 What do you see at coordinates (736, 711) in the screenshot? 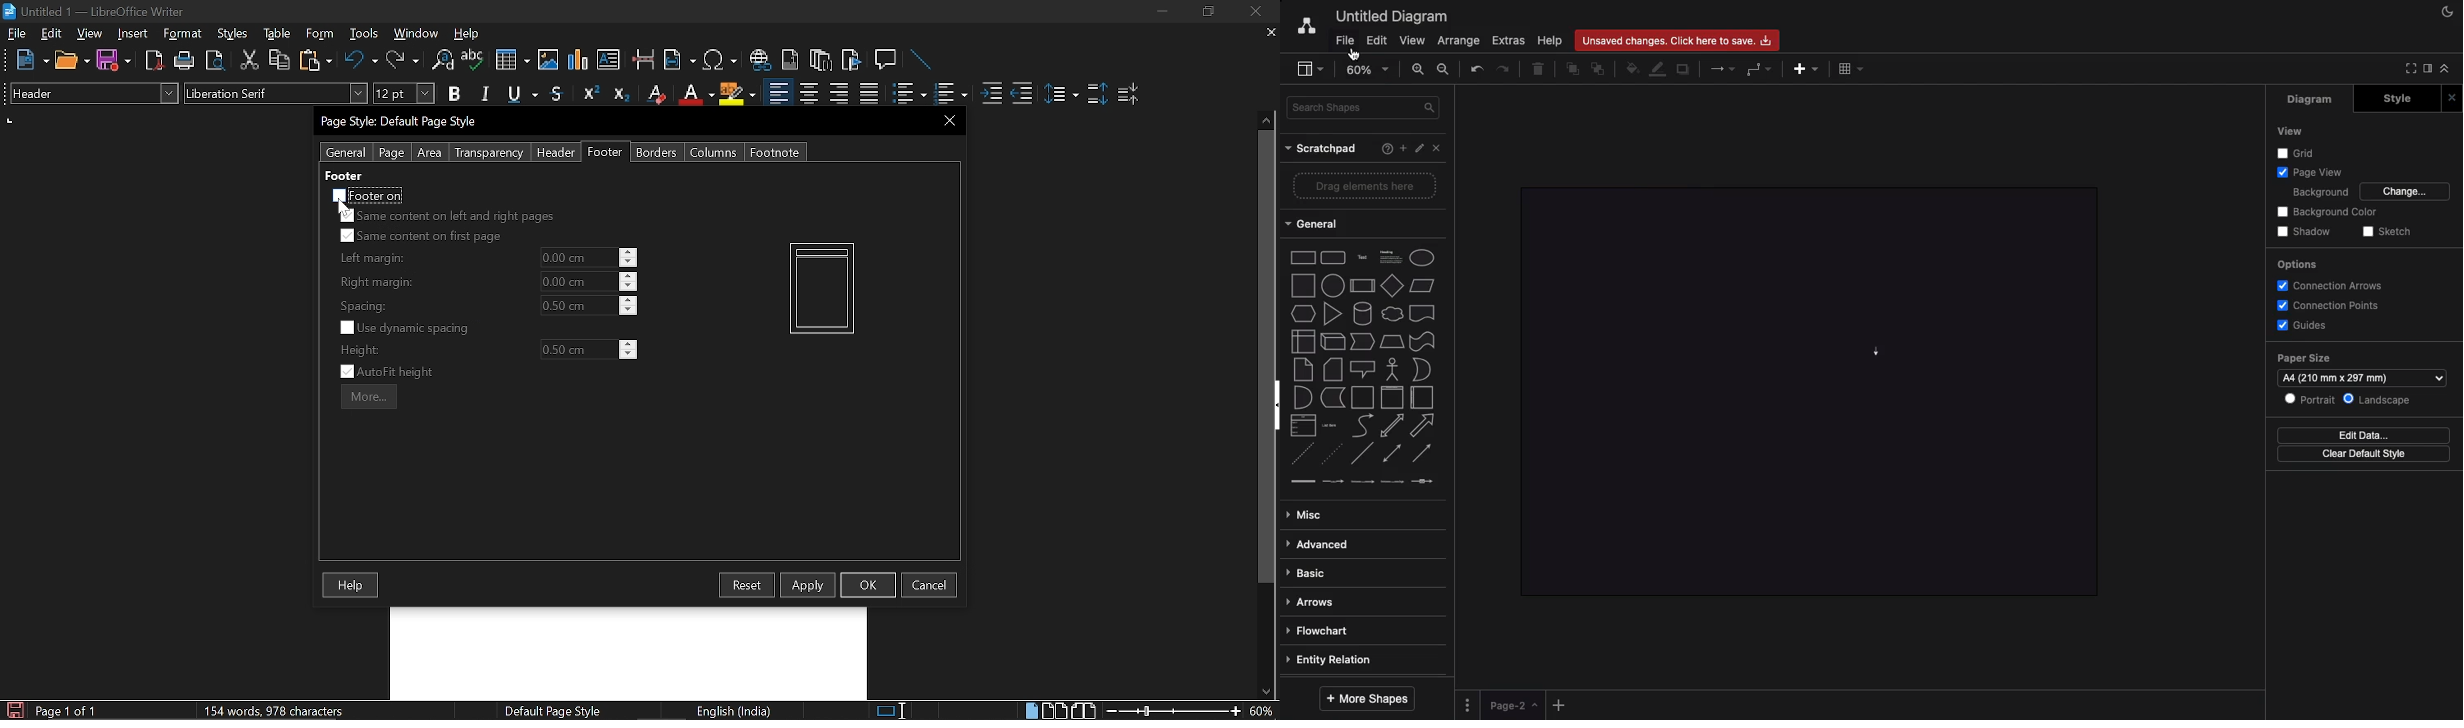
I see ` language` at bounding box center [736, 711].